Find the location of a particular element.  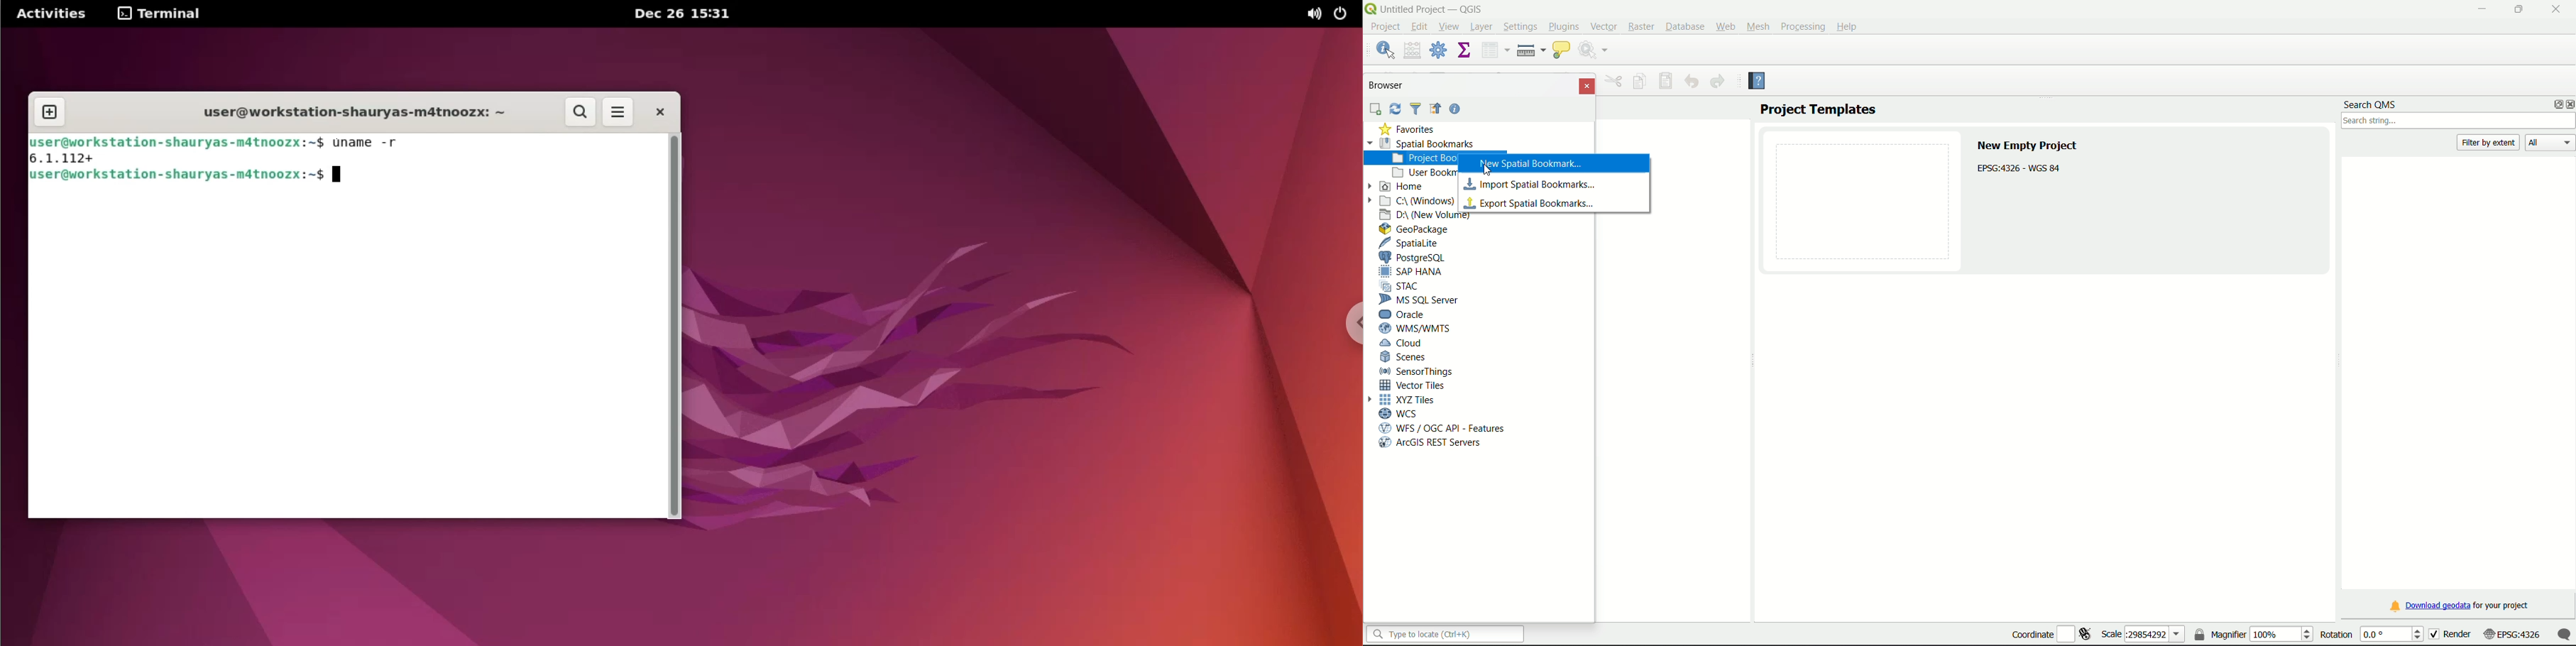

Activities is located at coordinates (53, 13).